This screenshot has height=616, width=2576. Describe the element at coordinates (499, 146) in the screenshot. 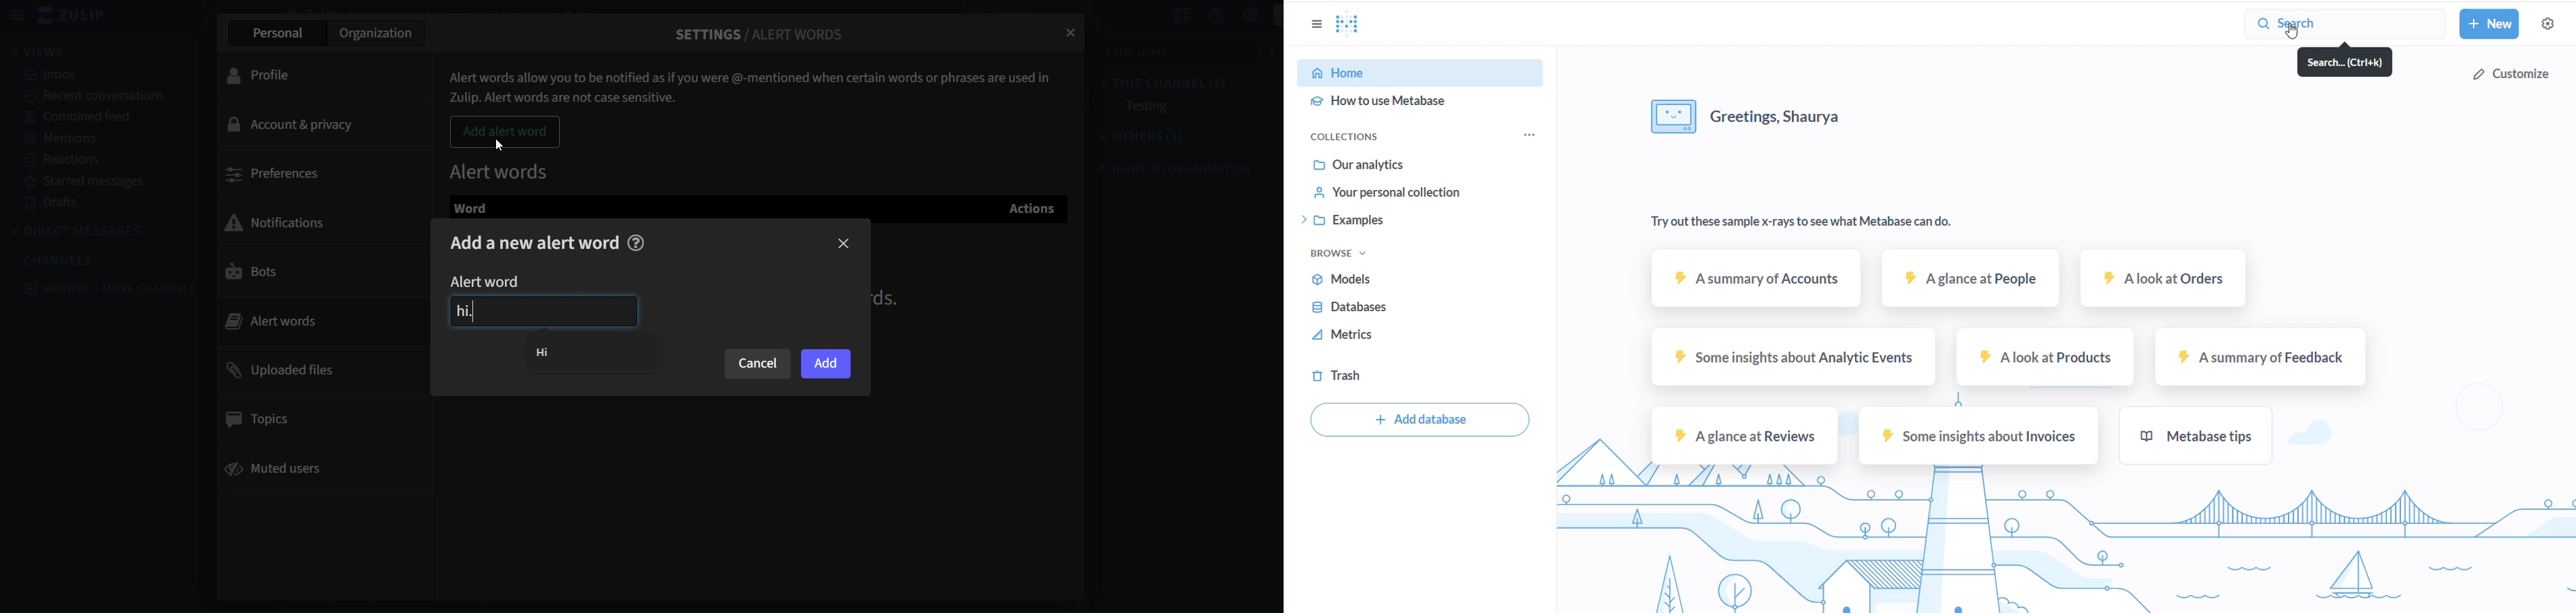

I see `Cursor` at that location.